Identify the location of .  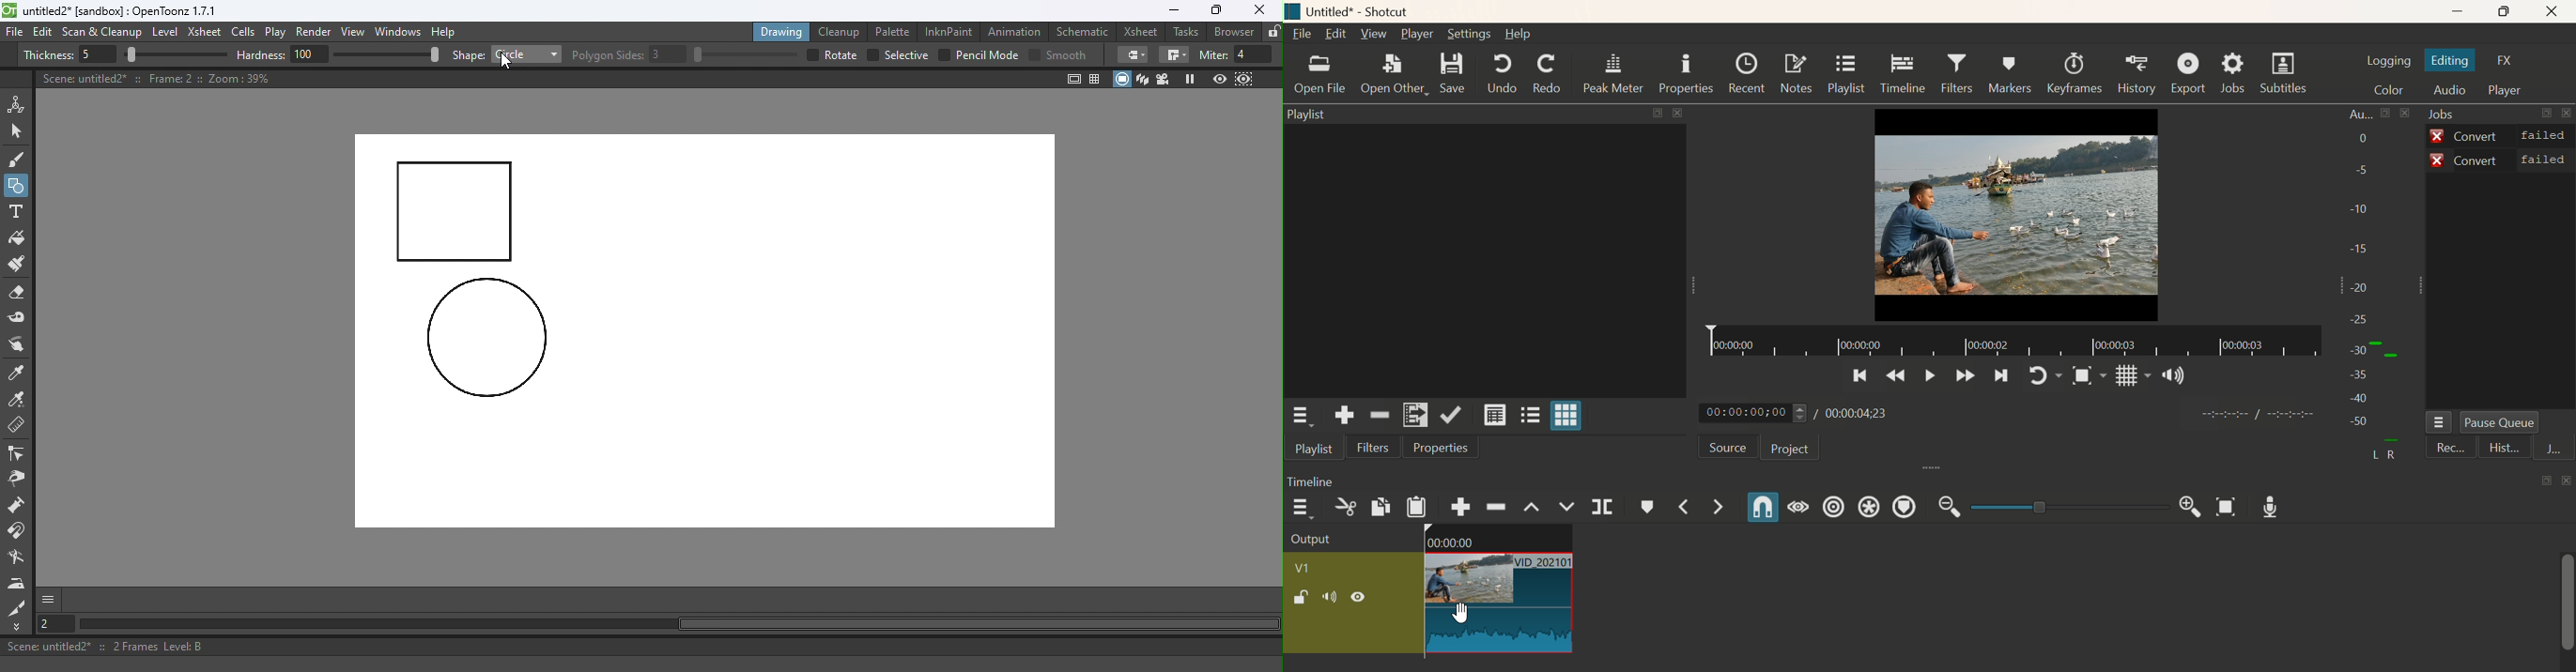
(1447, 452).